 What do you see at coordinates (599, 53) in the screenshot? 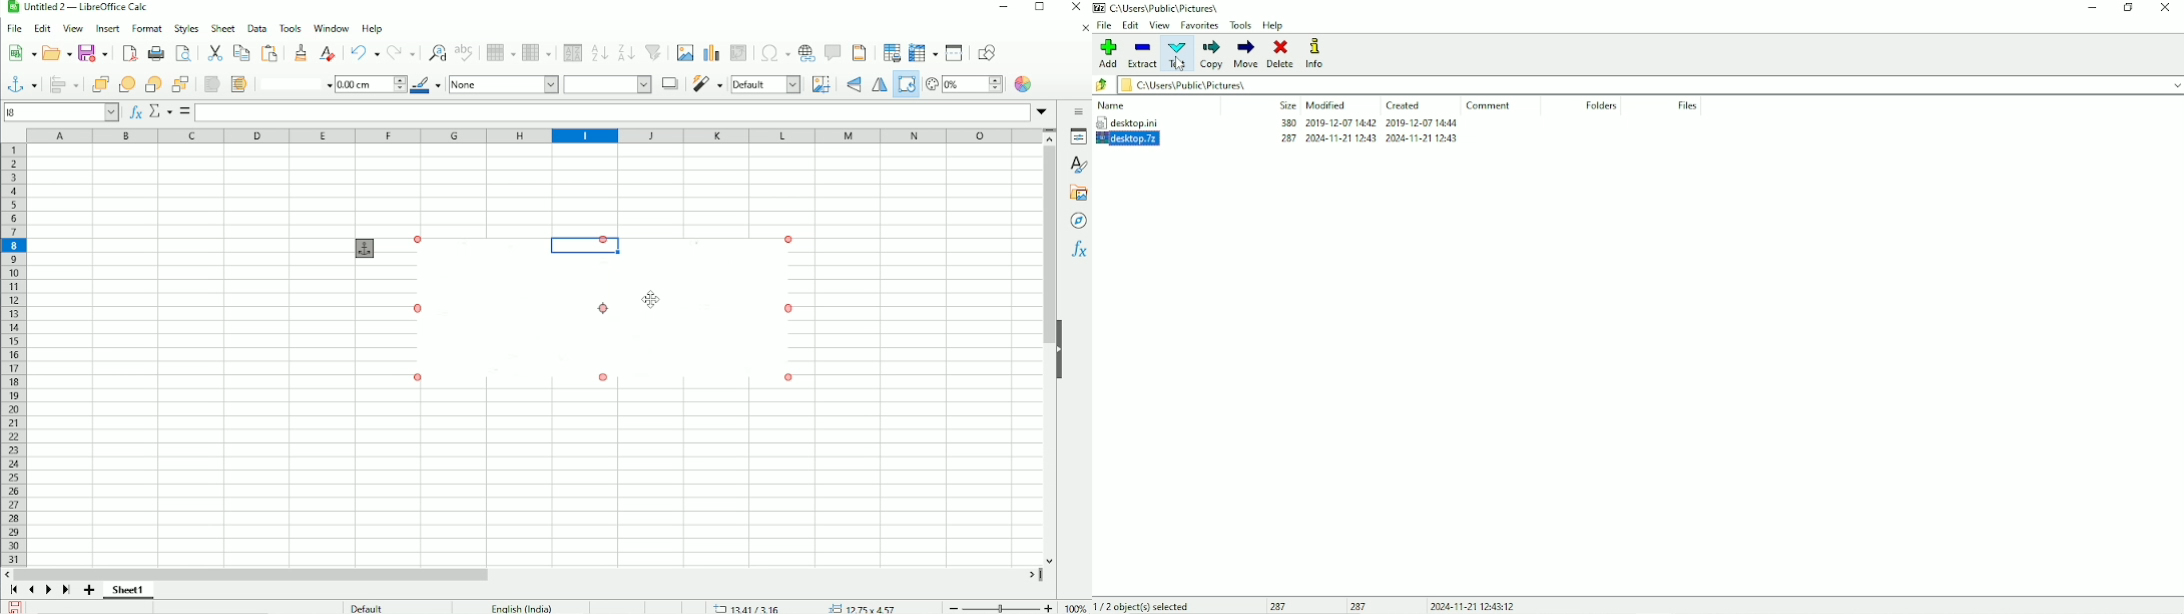
I see `Sort ascending` at bounding box center [599, 53].